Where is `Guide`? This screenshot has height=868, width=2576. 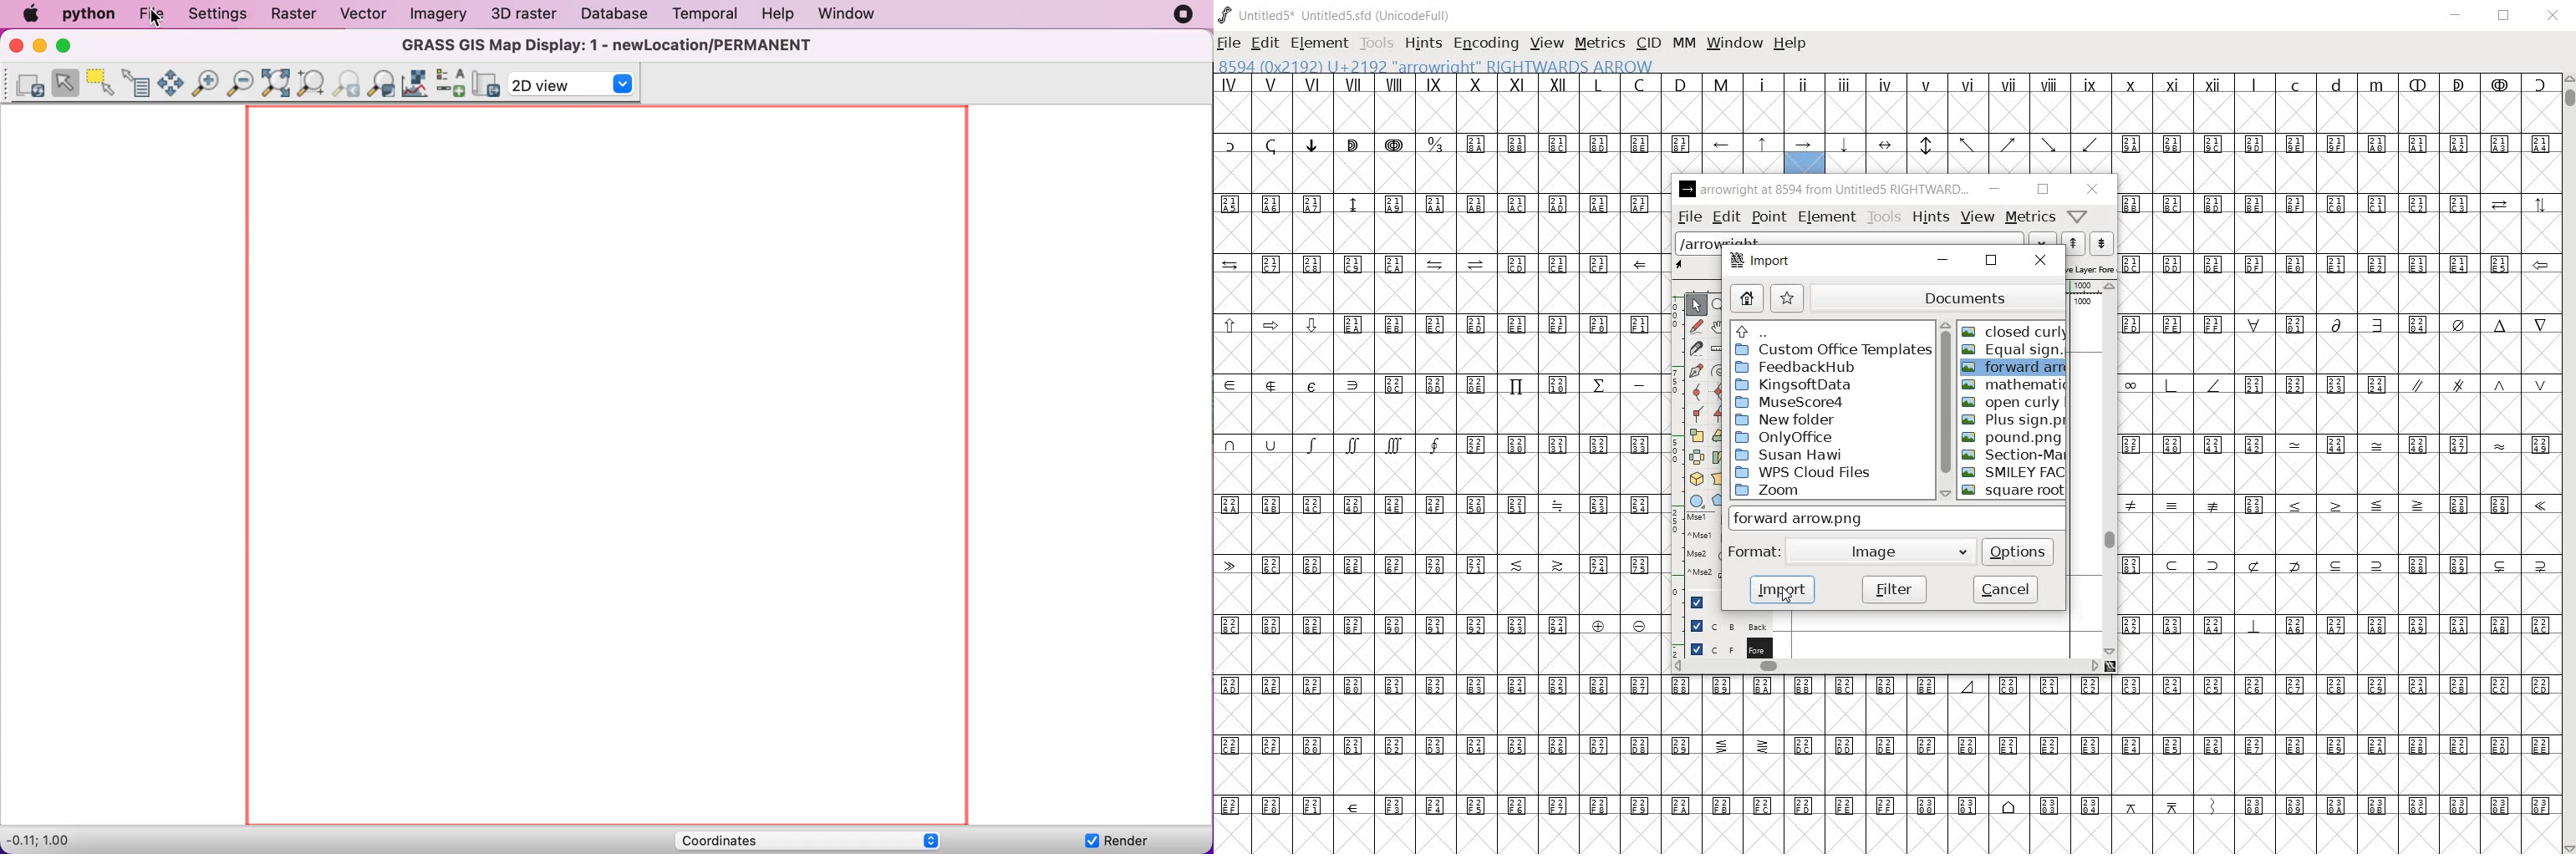
Guide is located at coordinates (1694, 602).